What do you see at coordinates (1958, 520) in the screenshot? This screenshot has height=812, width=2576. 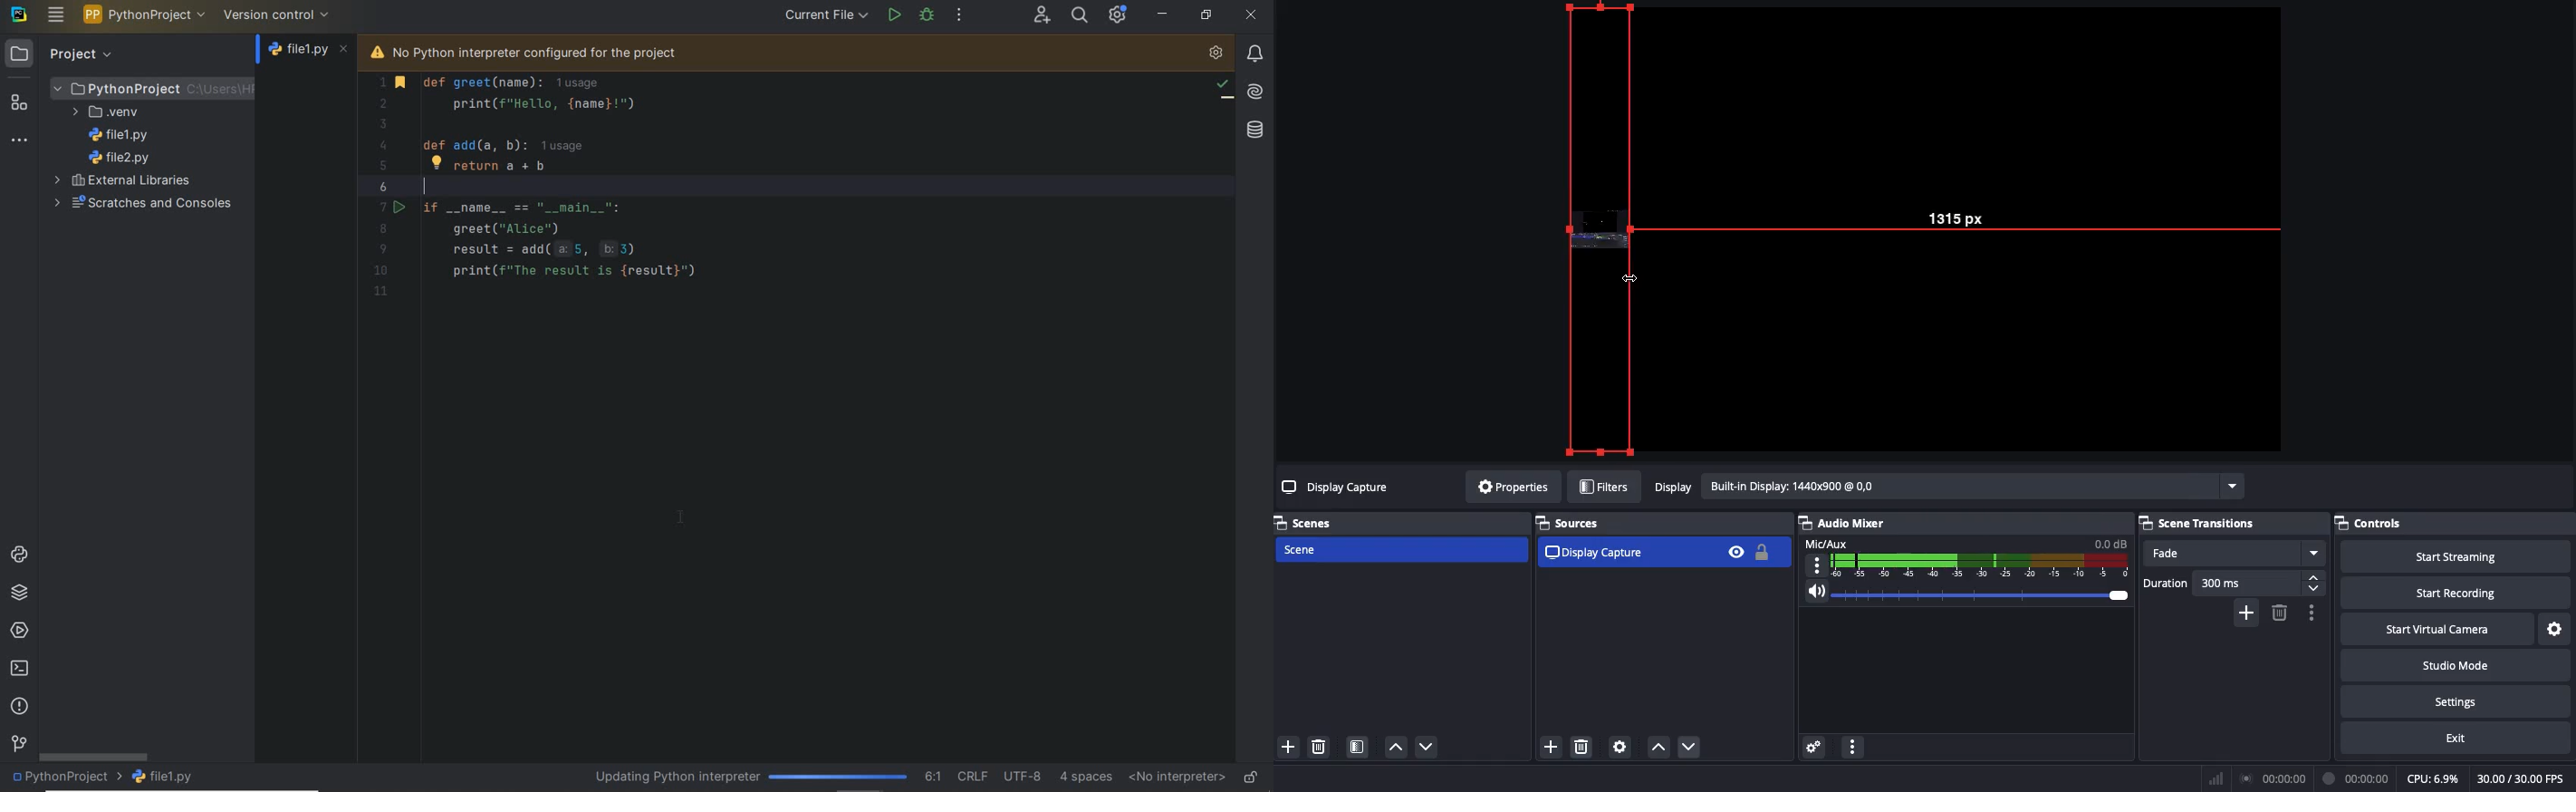 I see `Audio/mixer` at bounding box center [1958, 520].